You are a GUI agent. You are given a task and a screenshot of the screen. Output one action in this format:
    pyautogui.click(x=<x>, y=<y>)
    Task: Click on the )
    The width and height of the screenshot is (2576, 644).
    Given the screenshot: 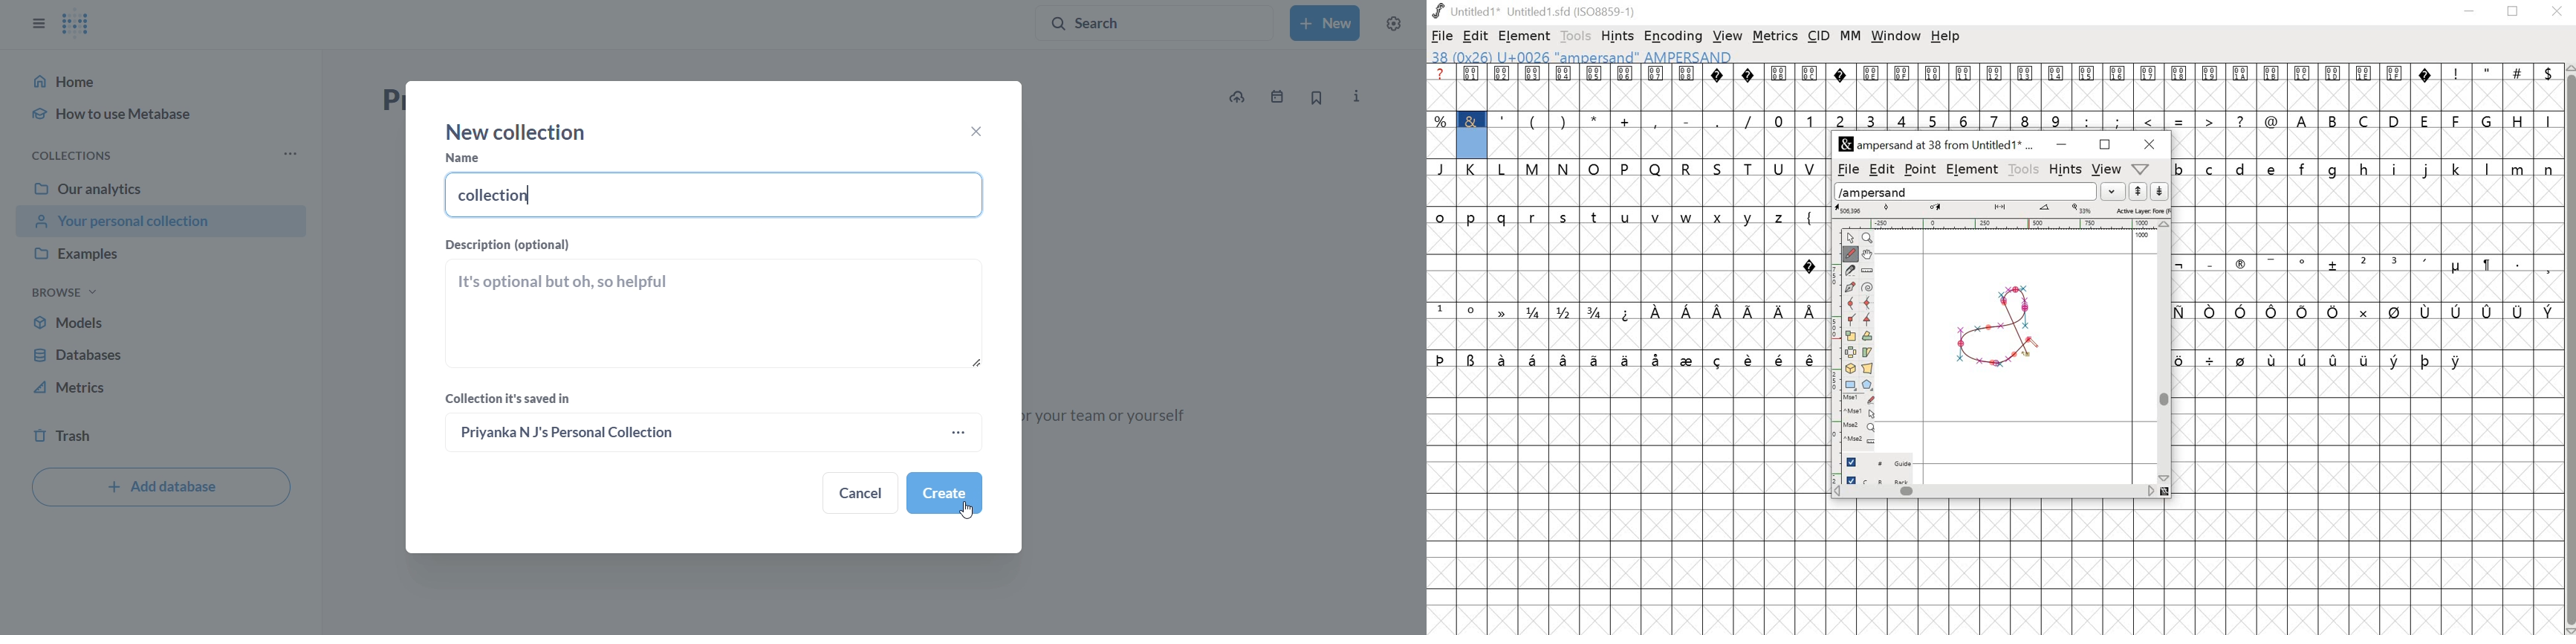 What is the action you would take?
    pyautogui.click(x=1564, y=121)
    